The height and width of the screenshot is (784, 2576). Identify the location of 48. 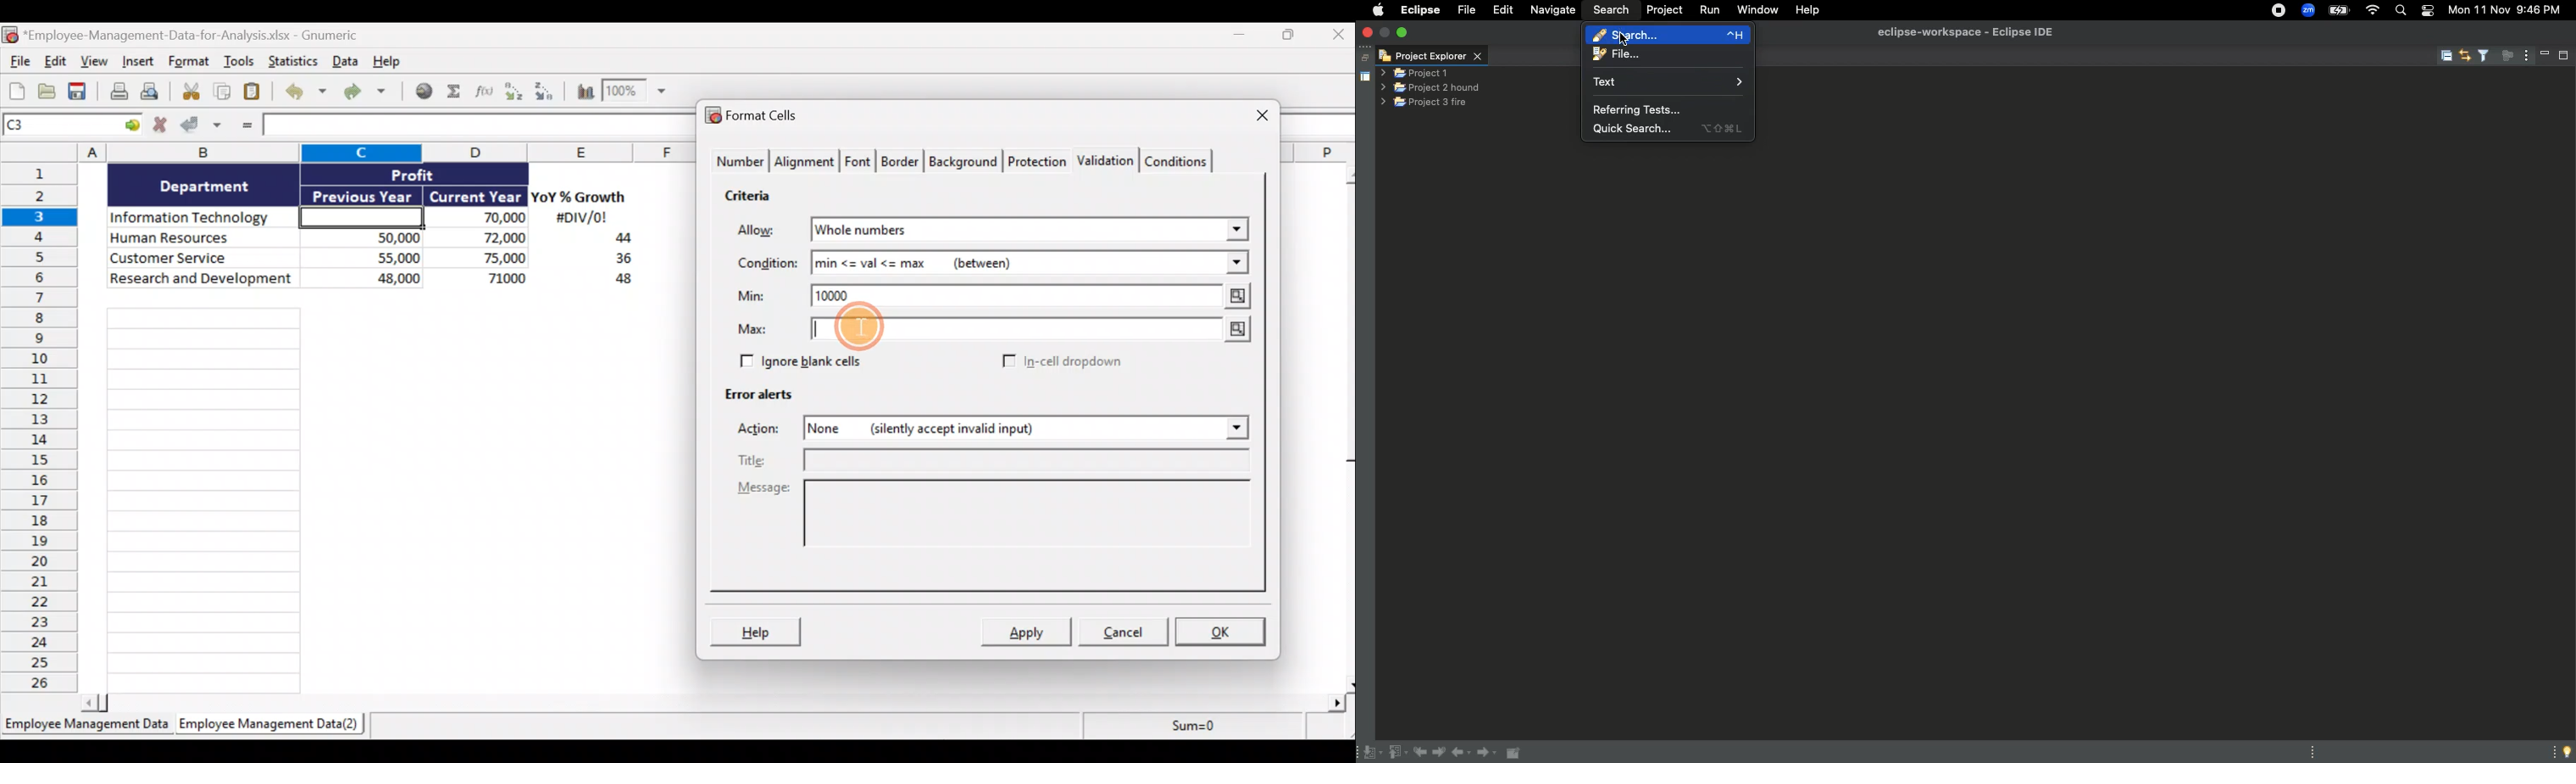
(616, 281).